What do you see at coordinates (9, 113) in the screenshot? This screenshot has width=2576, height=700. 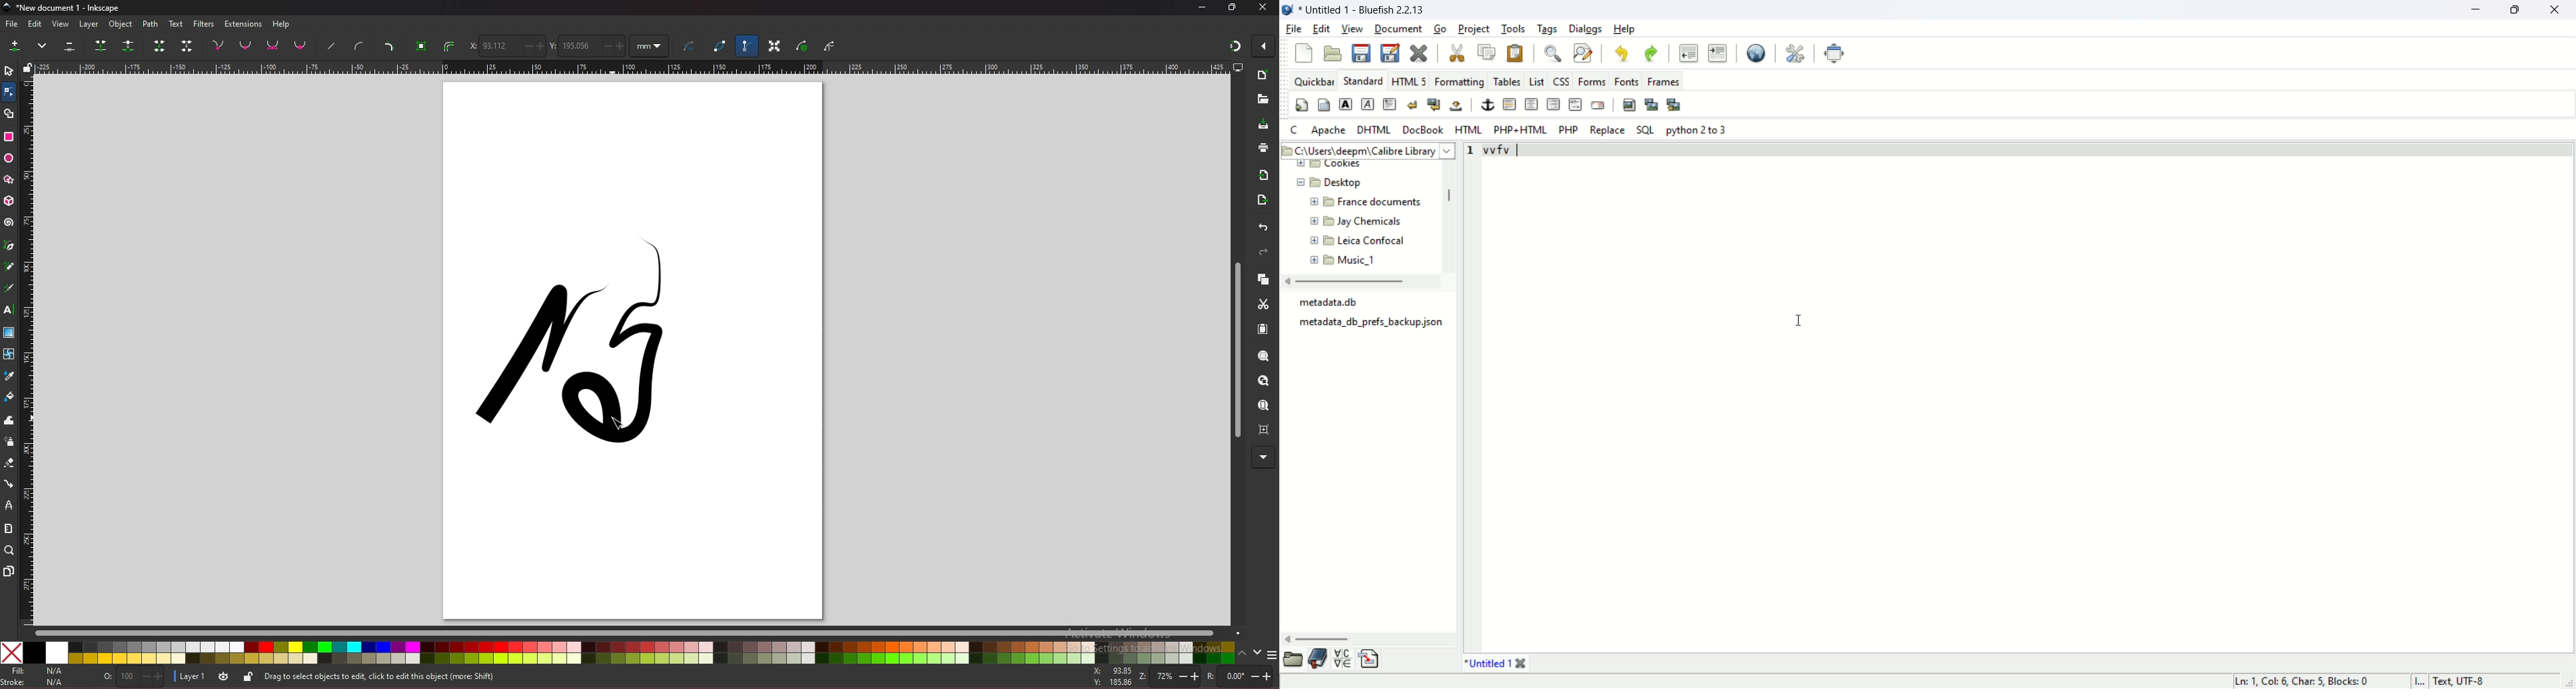 I see `shape builder` at bounding box center [9, 113].